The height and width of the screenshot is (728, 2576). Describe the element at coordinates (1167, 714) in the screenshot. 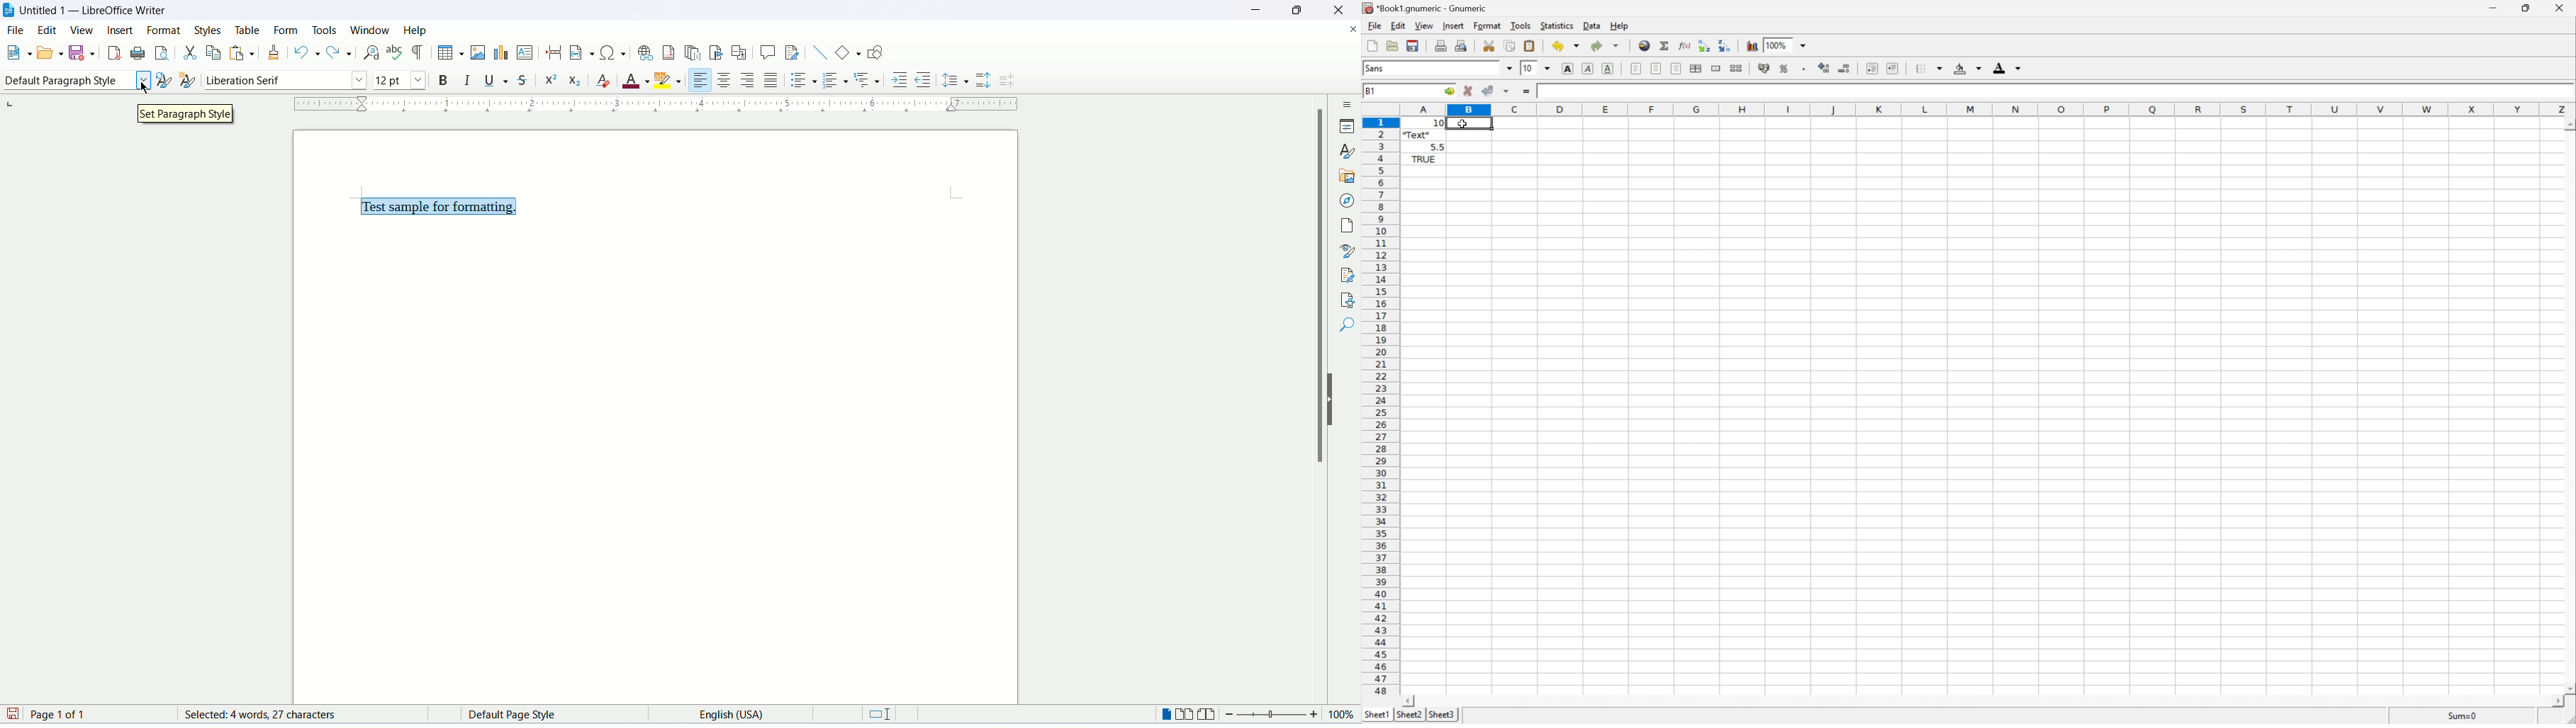

I see `single page view` at that location.